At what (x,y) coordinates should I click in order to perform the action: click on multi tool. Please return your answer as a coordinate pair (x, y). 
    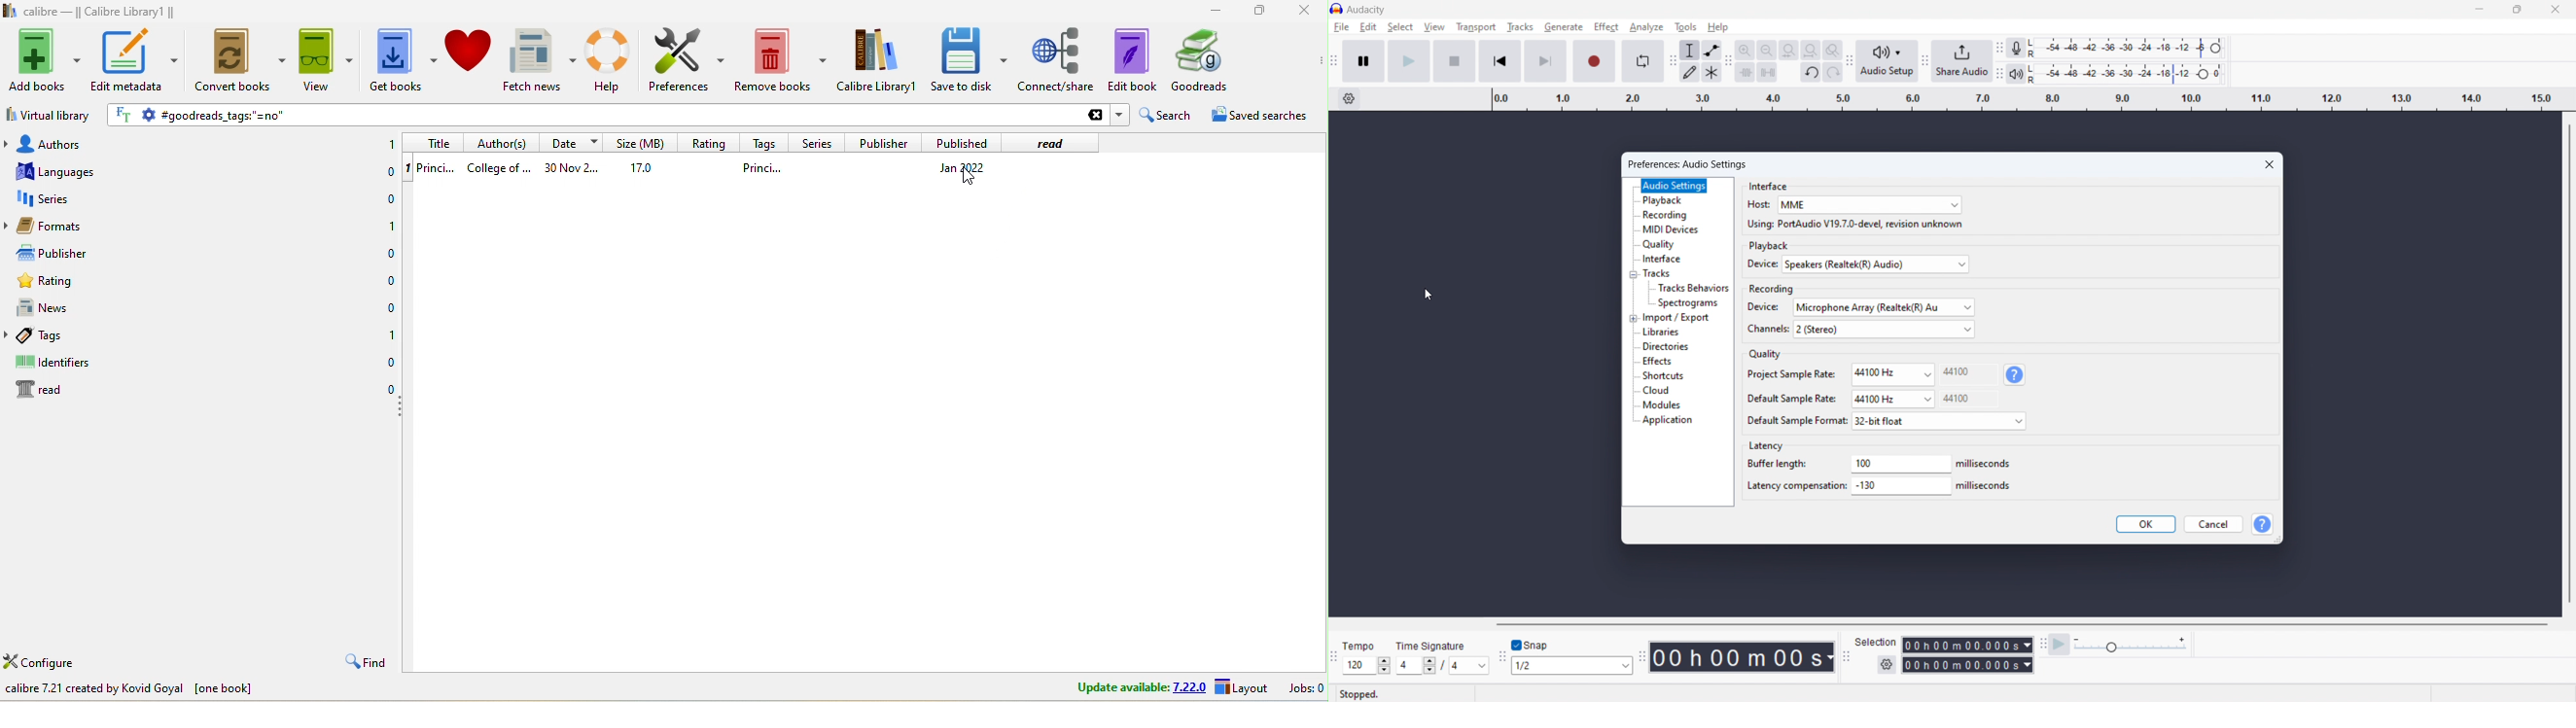
    Looking at the image, I should click on (1711, 72).